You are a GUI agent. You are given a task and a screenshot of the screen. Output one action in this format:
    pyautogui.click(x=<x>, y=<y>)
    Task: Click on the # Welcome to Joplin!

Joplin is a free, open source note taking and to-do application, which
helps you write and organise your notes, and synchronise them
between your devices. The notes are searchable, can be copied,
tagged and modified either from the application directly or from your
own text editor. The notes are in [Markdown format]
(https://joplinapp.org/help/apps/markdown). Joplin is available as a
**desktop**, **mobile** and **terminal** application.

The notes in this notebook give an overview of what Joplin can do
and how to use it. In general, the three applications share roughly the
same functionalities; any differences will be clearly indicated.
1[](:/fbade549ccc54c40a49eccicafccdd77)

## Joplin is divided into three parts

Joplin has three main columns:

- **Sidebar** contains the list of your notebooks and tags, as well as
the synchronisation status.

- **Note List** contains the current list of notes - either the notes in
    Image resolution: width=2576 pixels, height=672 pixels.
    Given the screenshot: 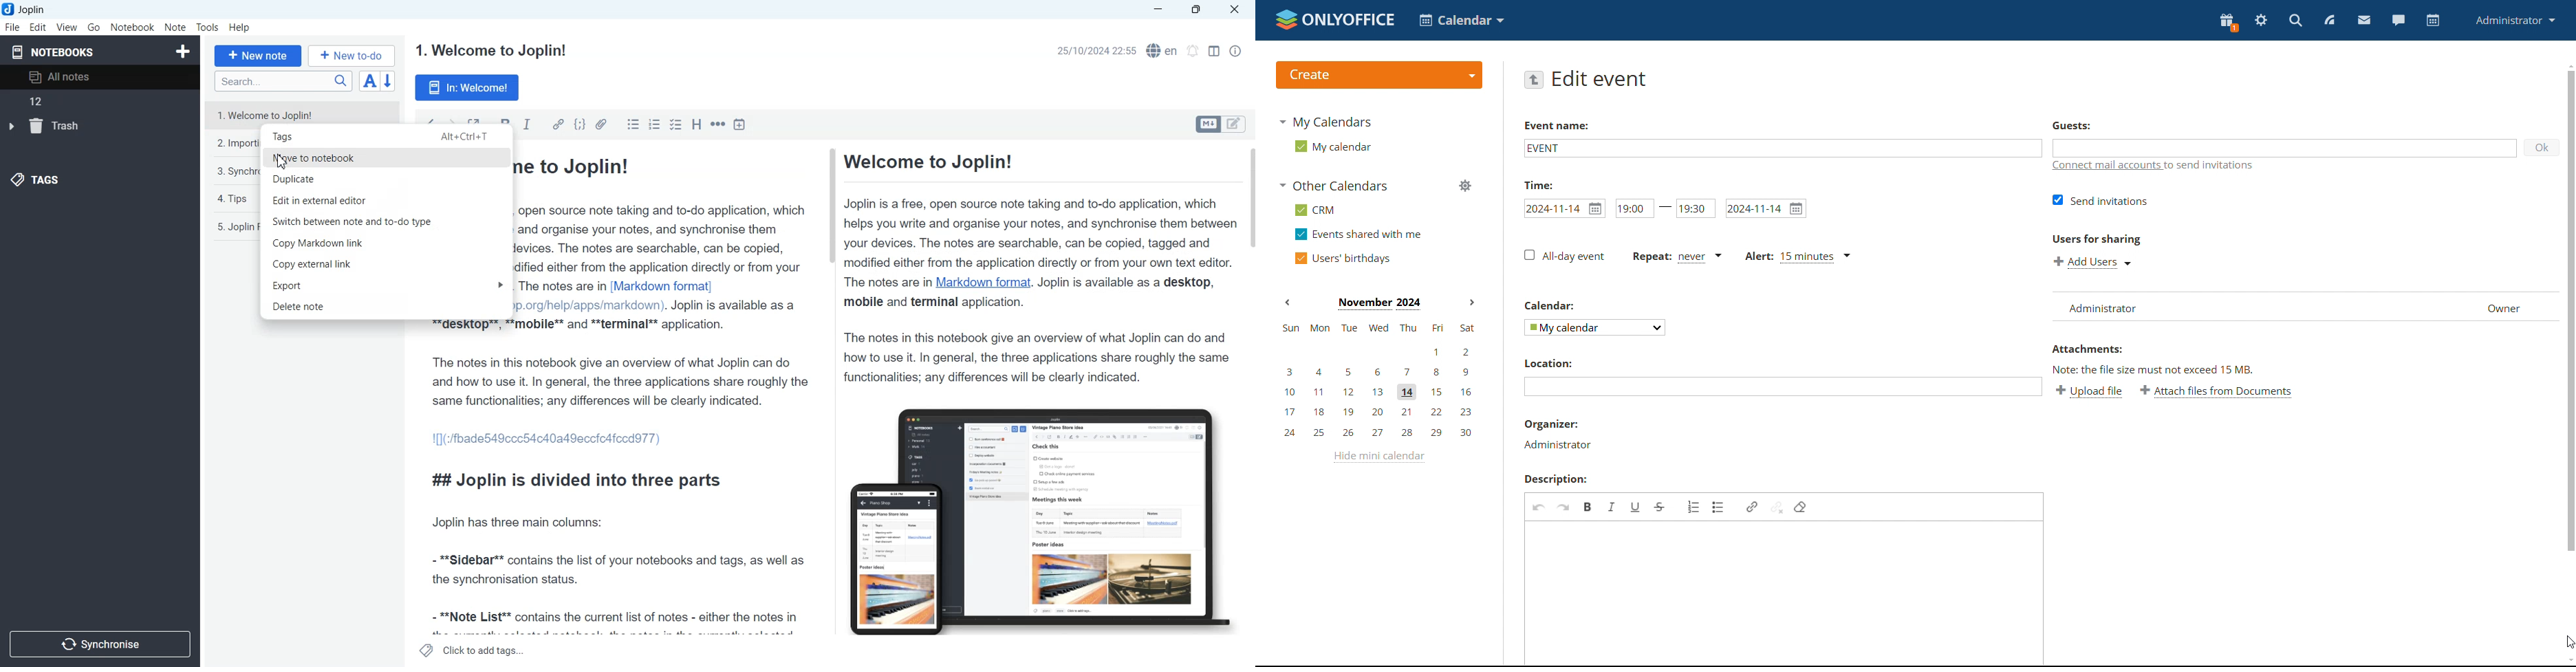 What is the action you would take?
    pyautogui.click(x=619, y=480)
    